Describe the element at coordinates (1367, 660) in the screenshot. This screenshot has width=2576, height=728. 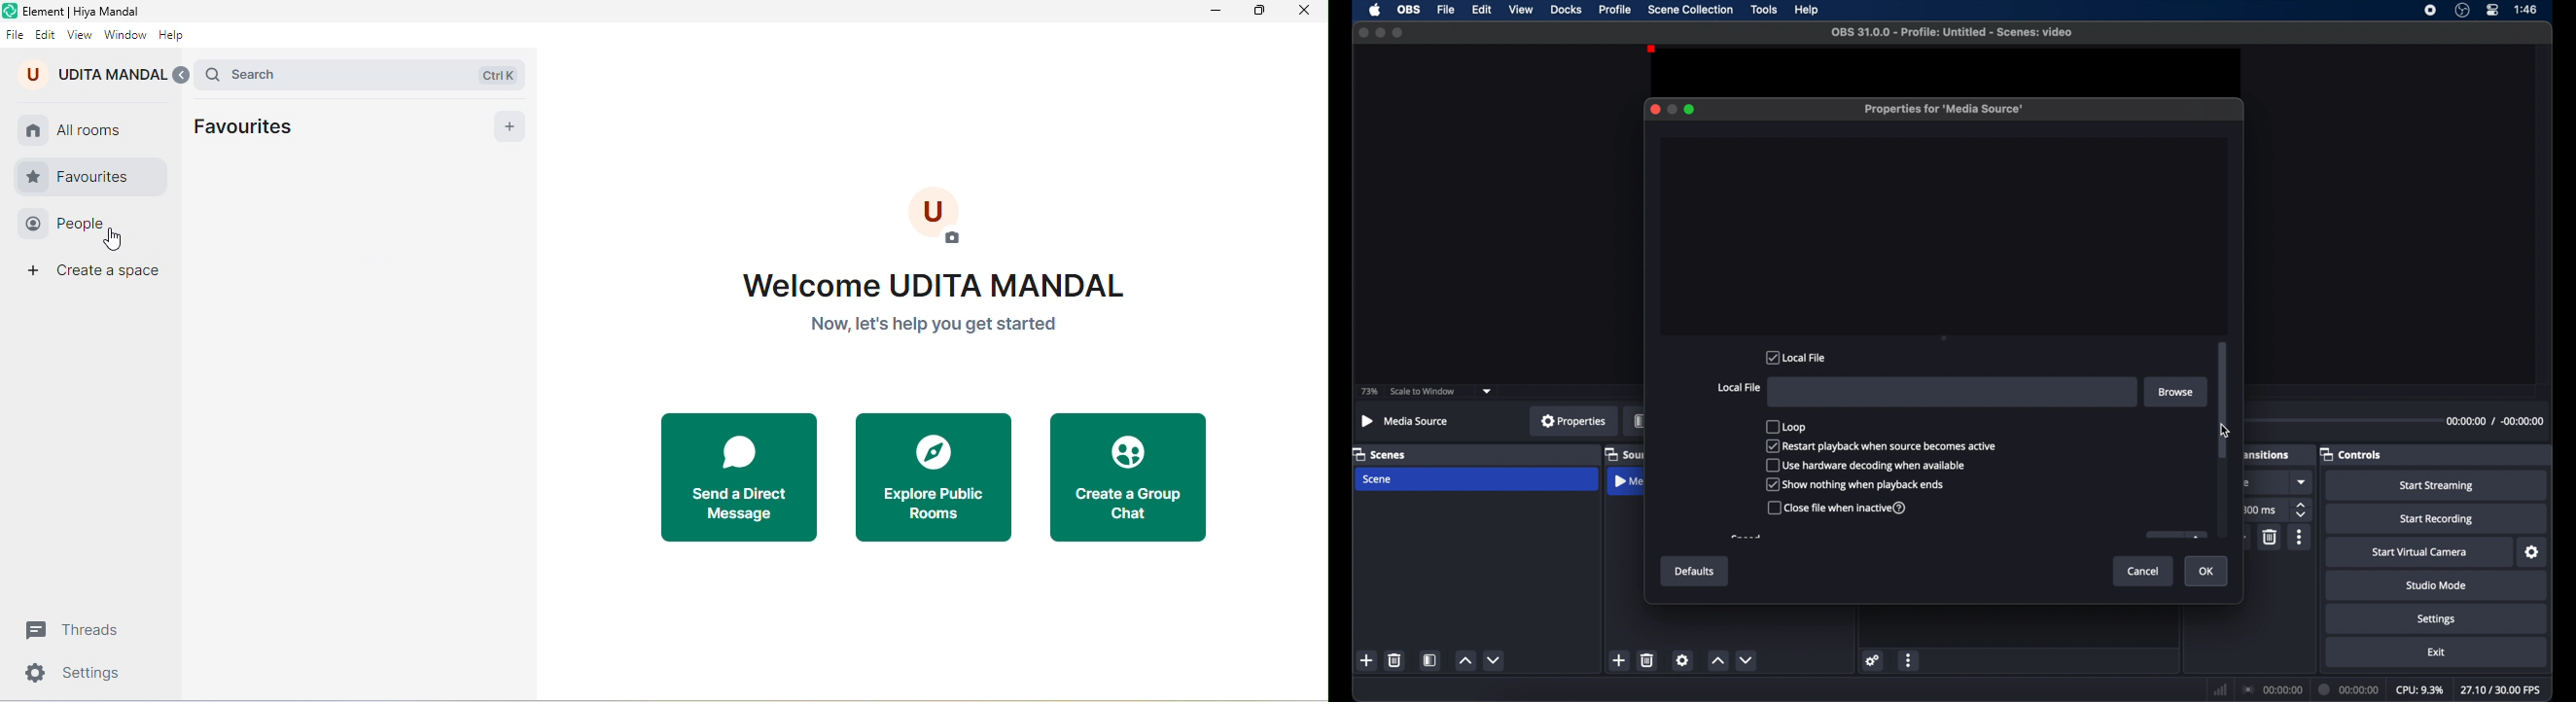
I see `add` at that location.